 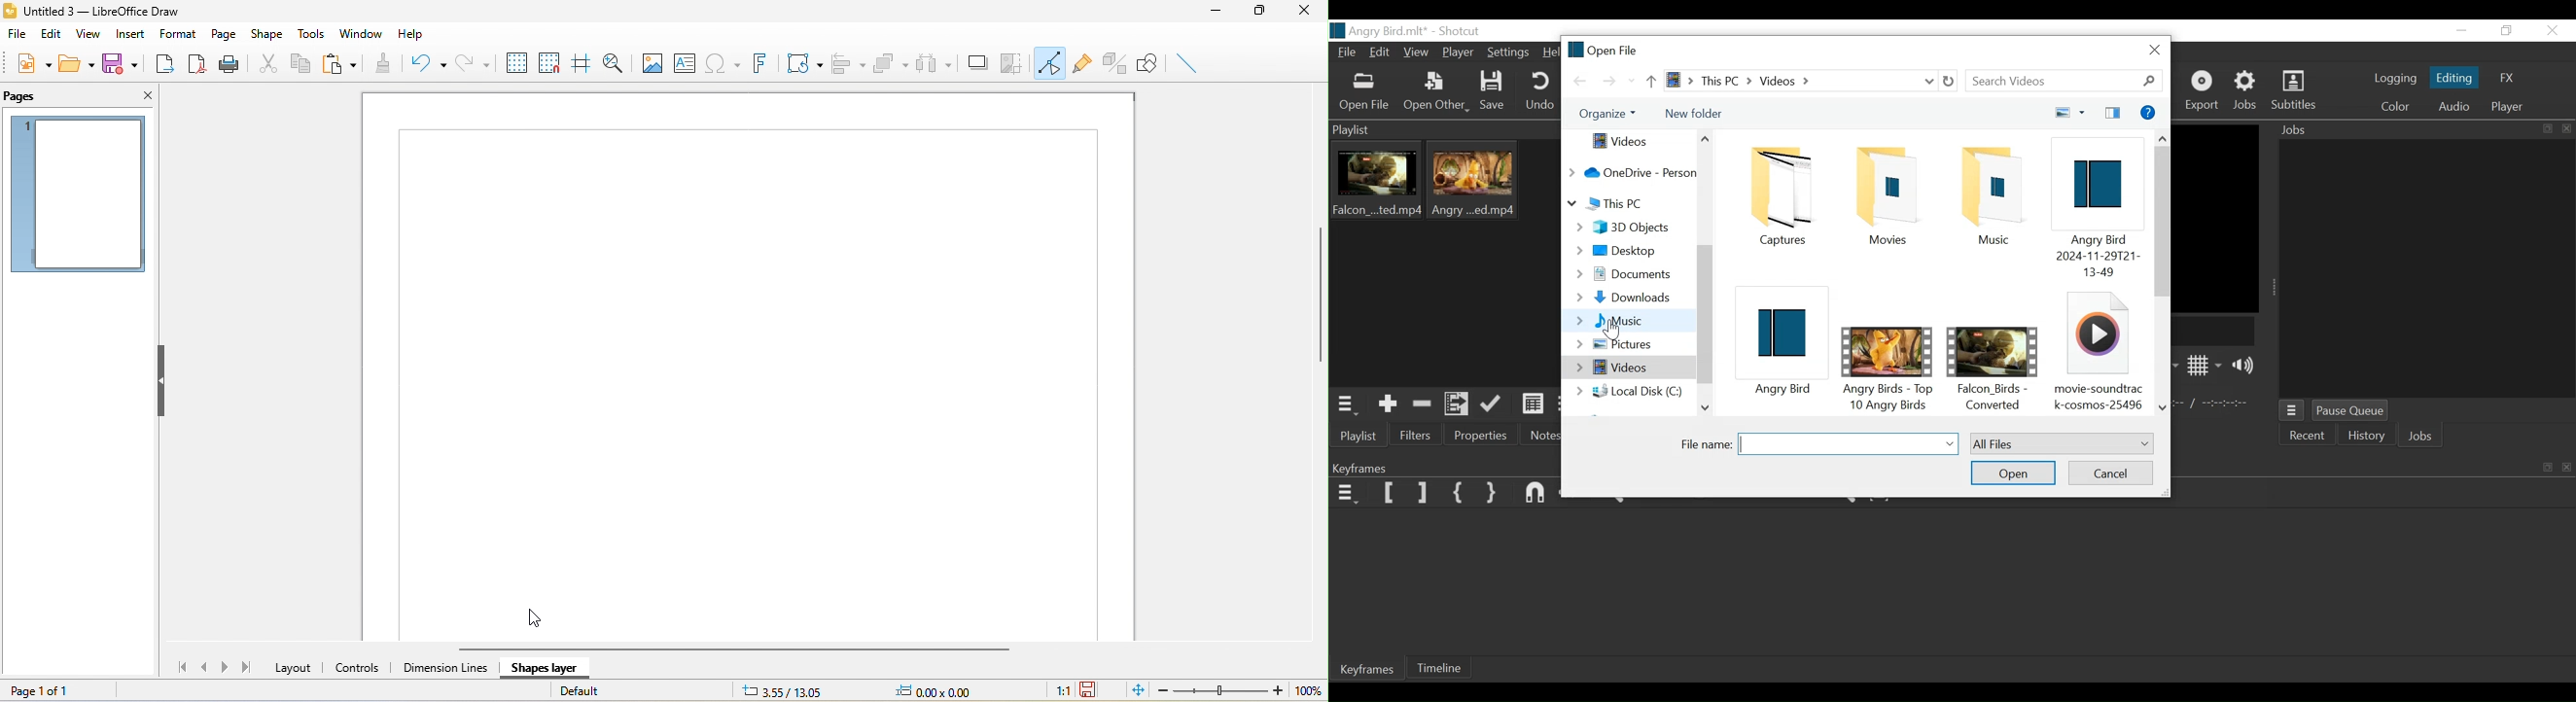 What do you see at coordinates (416, 30) in the screenshot?
I see `help` at bounding box center [416, 30].